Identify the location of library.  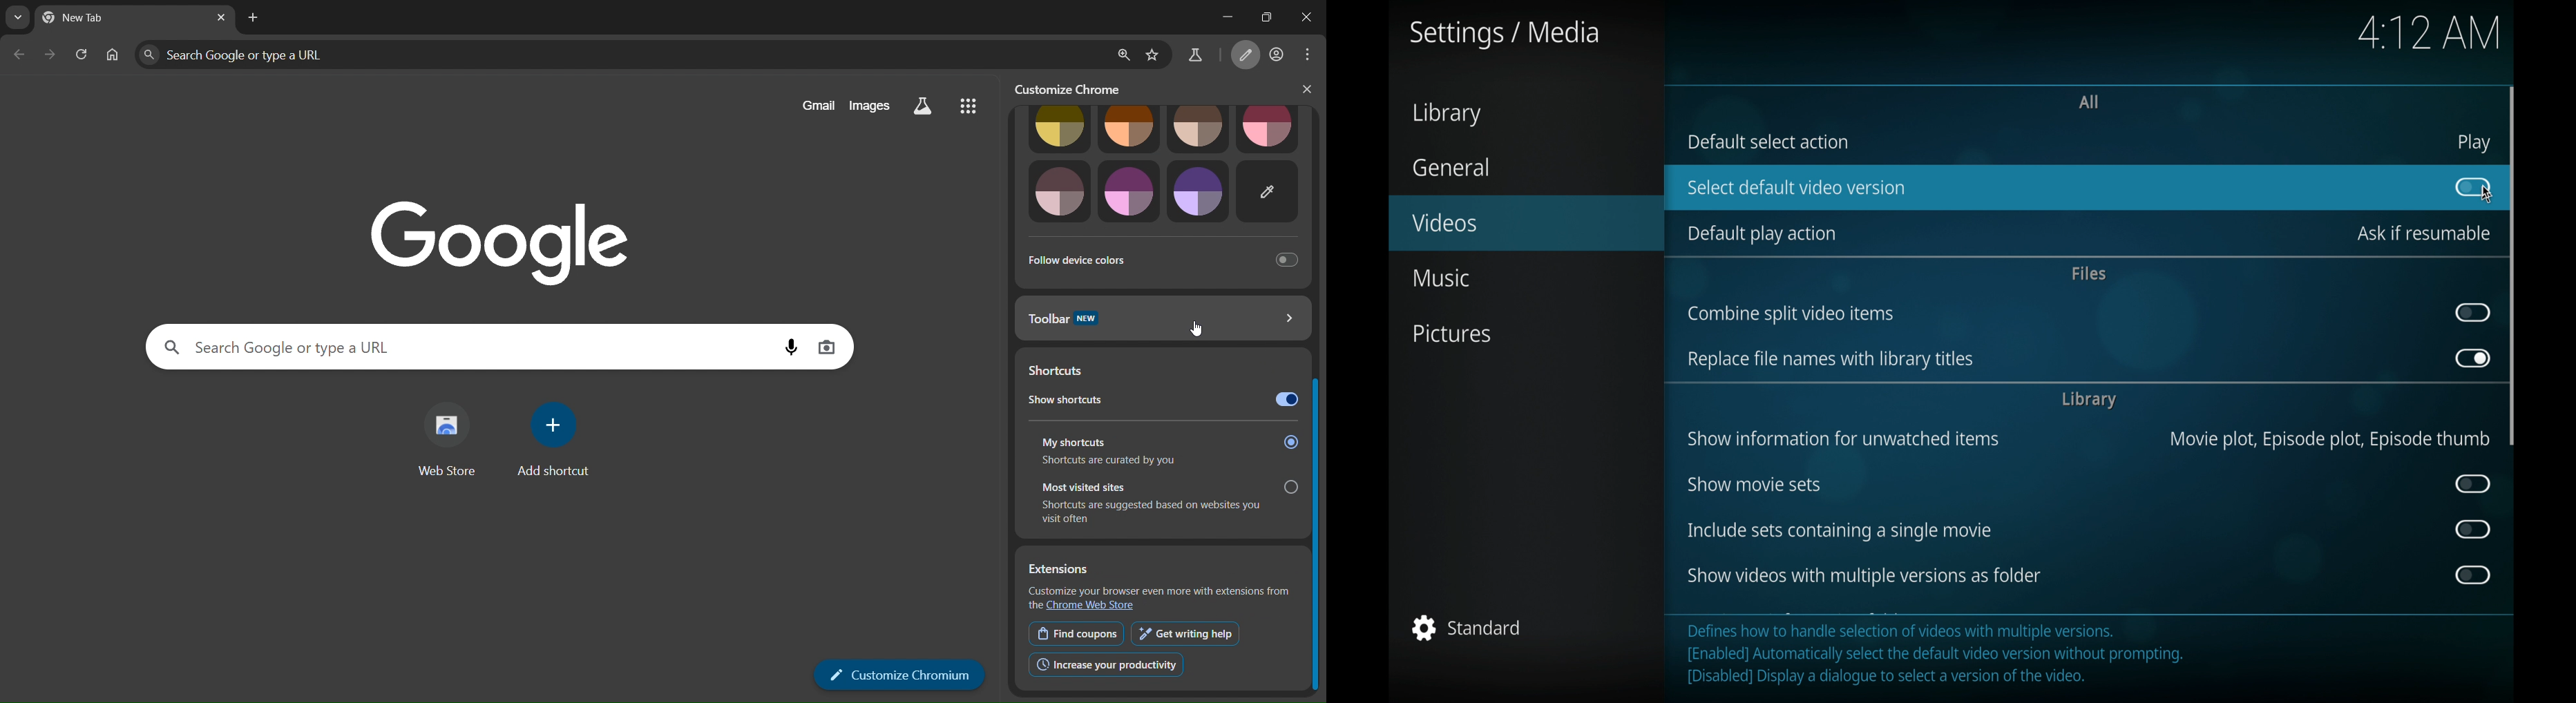
(2089, 400).